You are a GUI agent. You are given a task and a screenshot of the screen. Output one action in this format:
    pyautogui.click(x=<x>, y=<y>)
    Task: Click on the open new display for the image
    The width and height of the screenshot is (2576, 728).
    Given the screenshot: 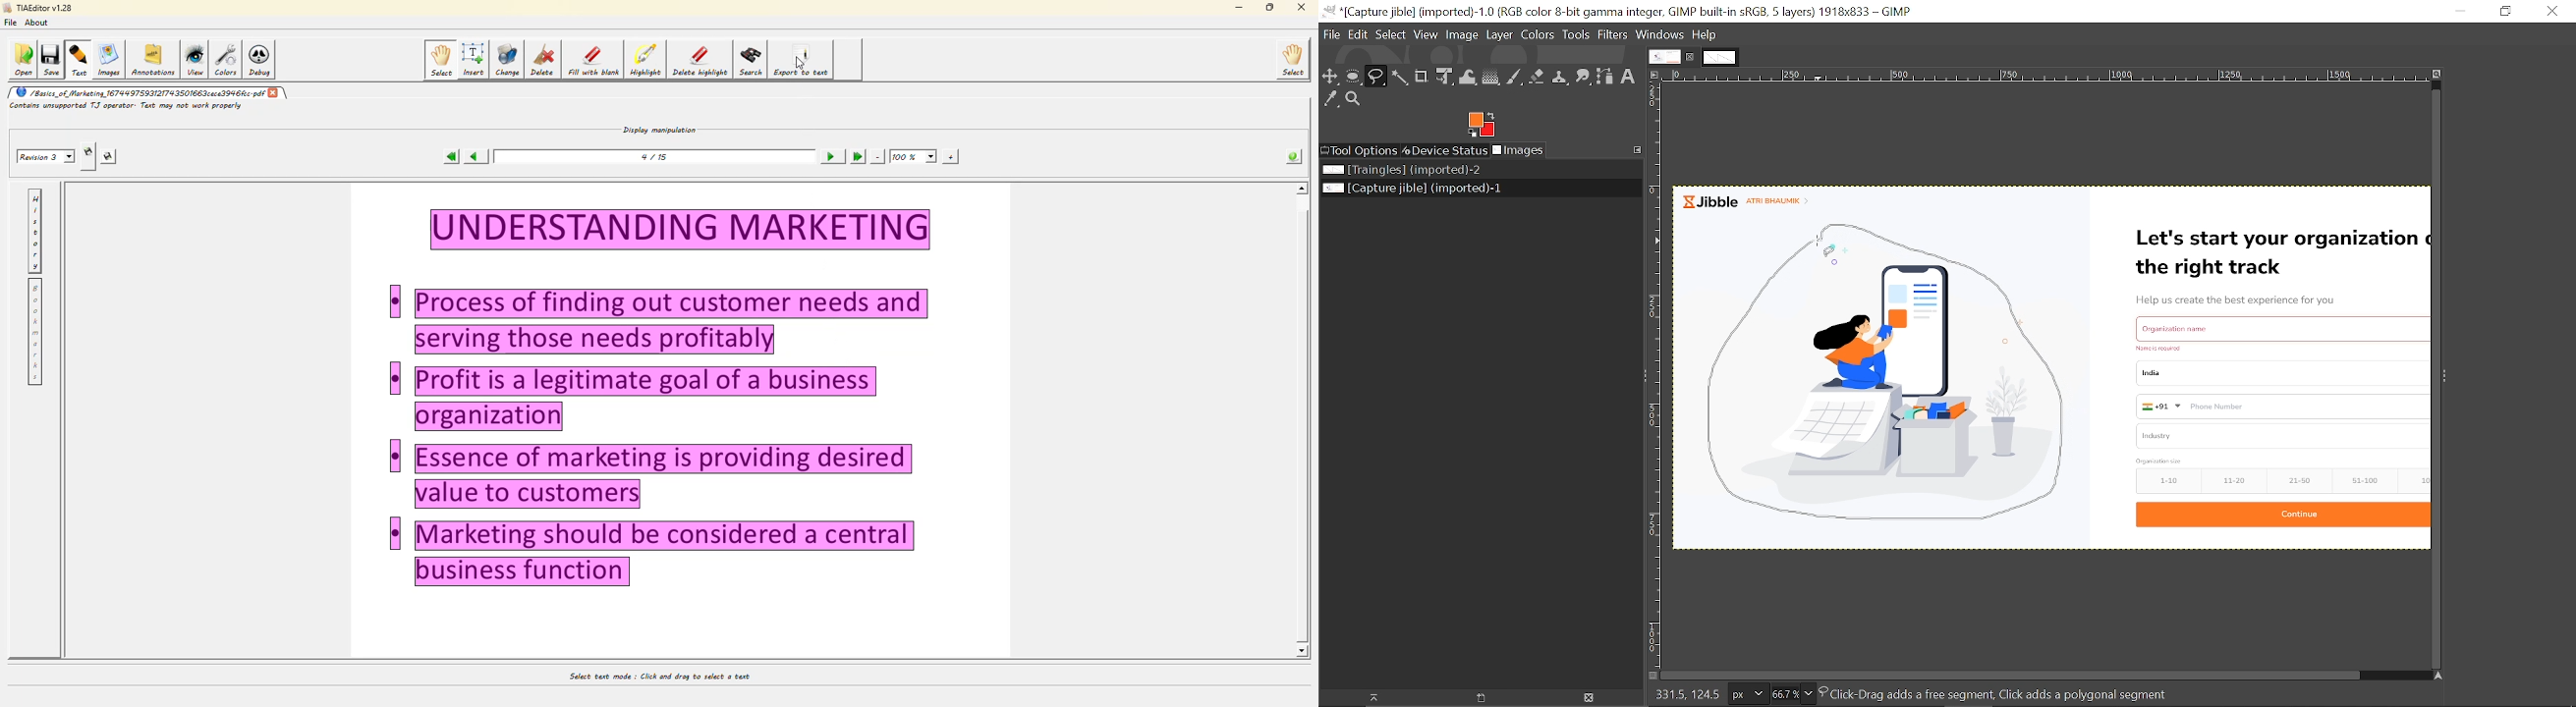 What is the action you would take?
    pyautogui.click(x=1476, y=698)
    